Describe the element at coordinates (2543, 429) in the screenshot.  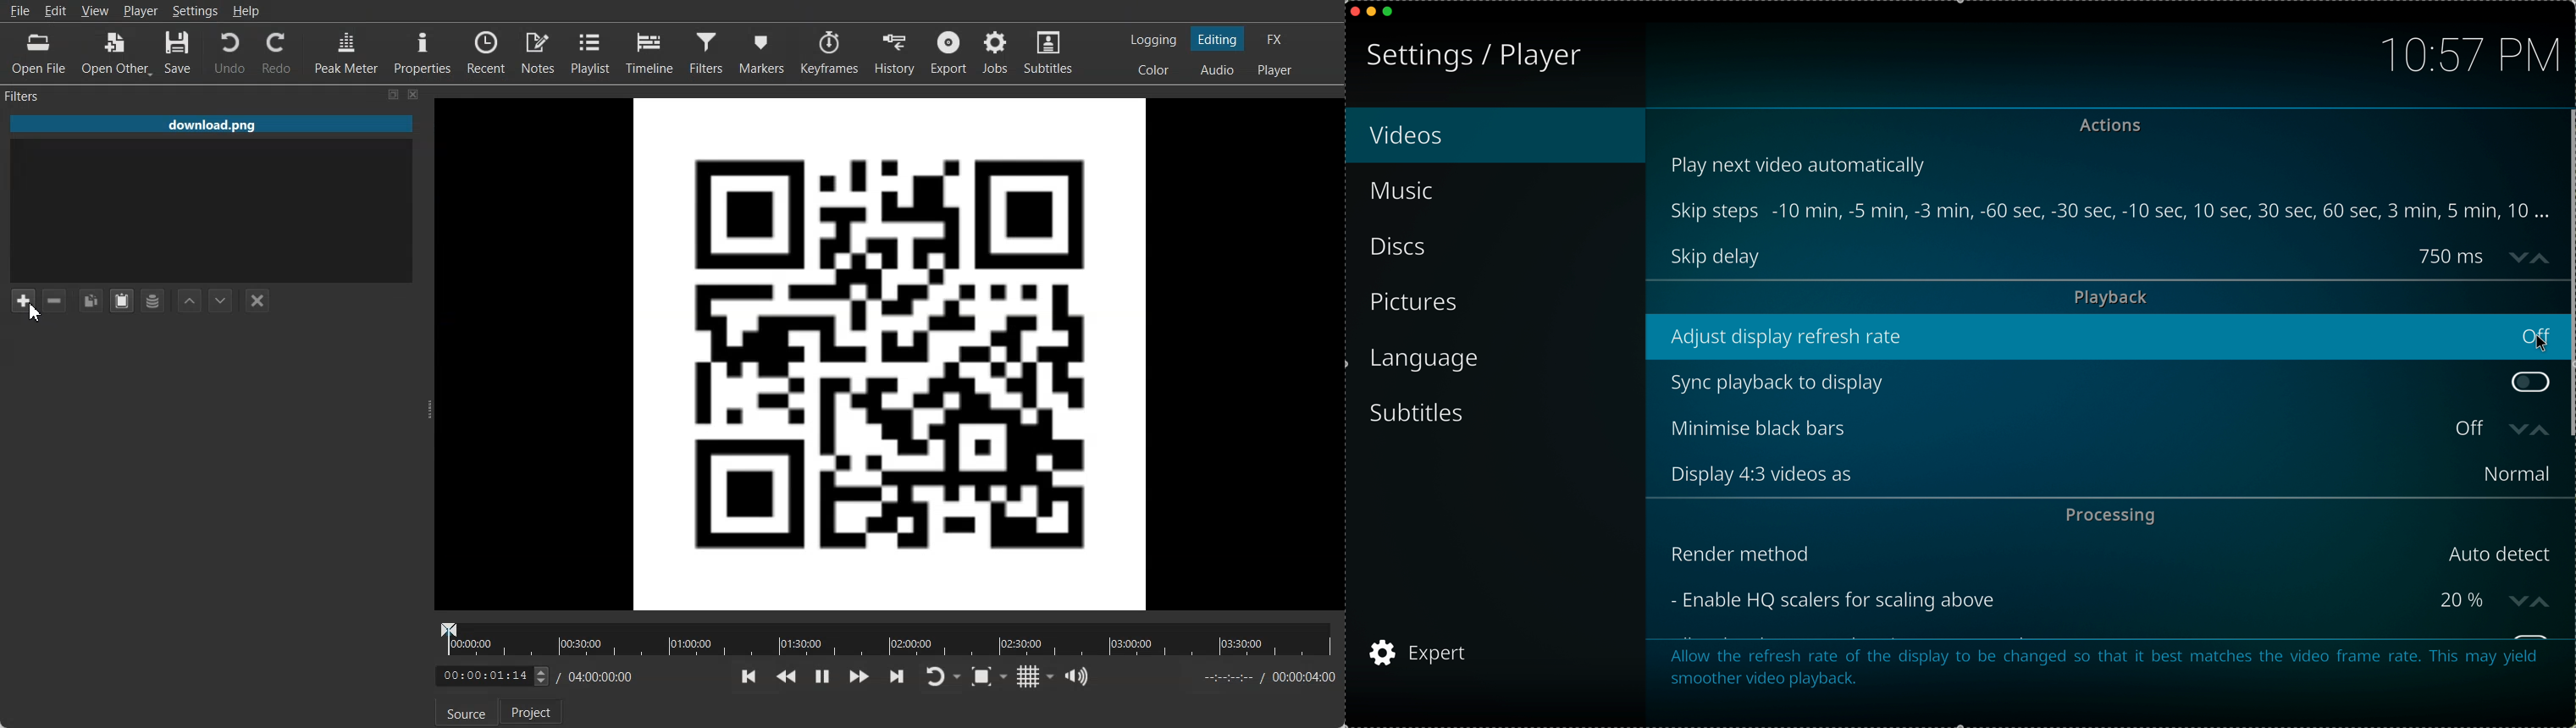
I see `increasevalue` at that location.